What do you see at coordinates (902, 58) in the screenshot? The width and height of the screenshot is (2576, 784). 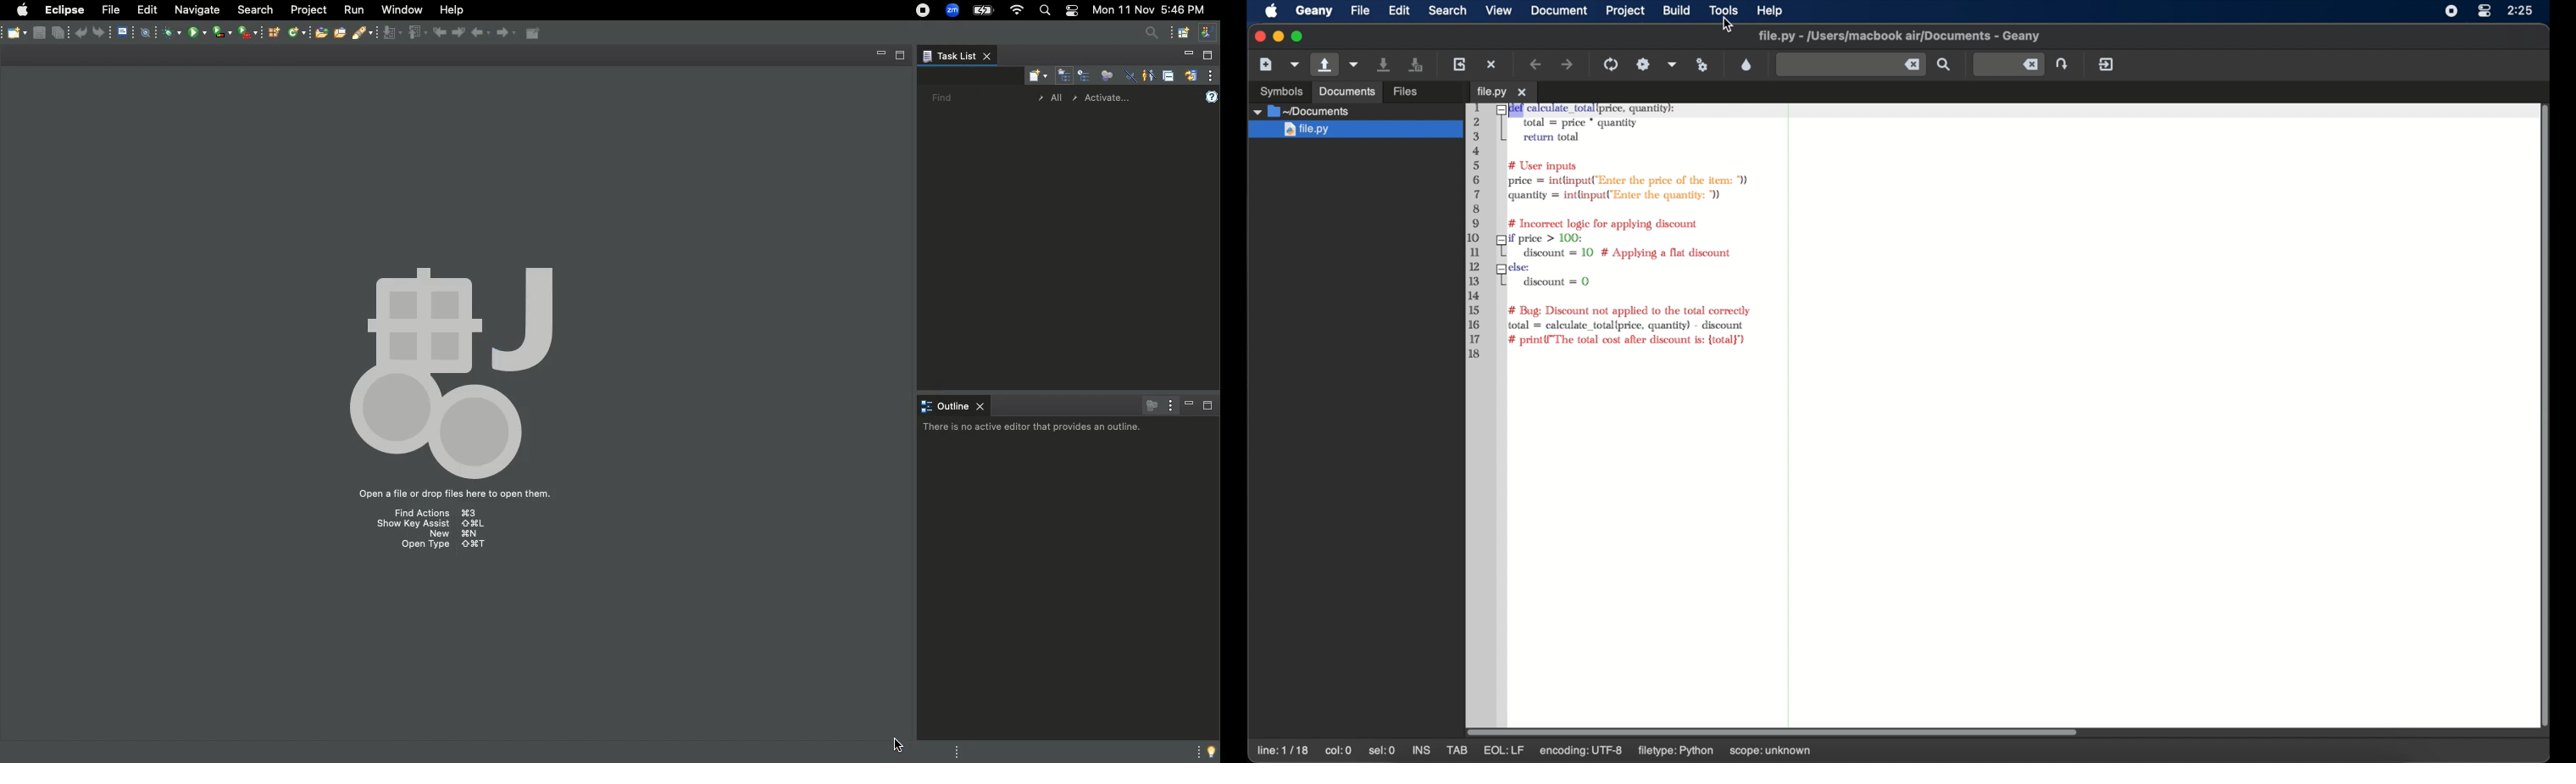 I see `maximize` at bounding box center [902, 58].